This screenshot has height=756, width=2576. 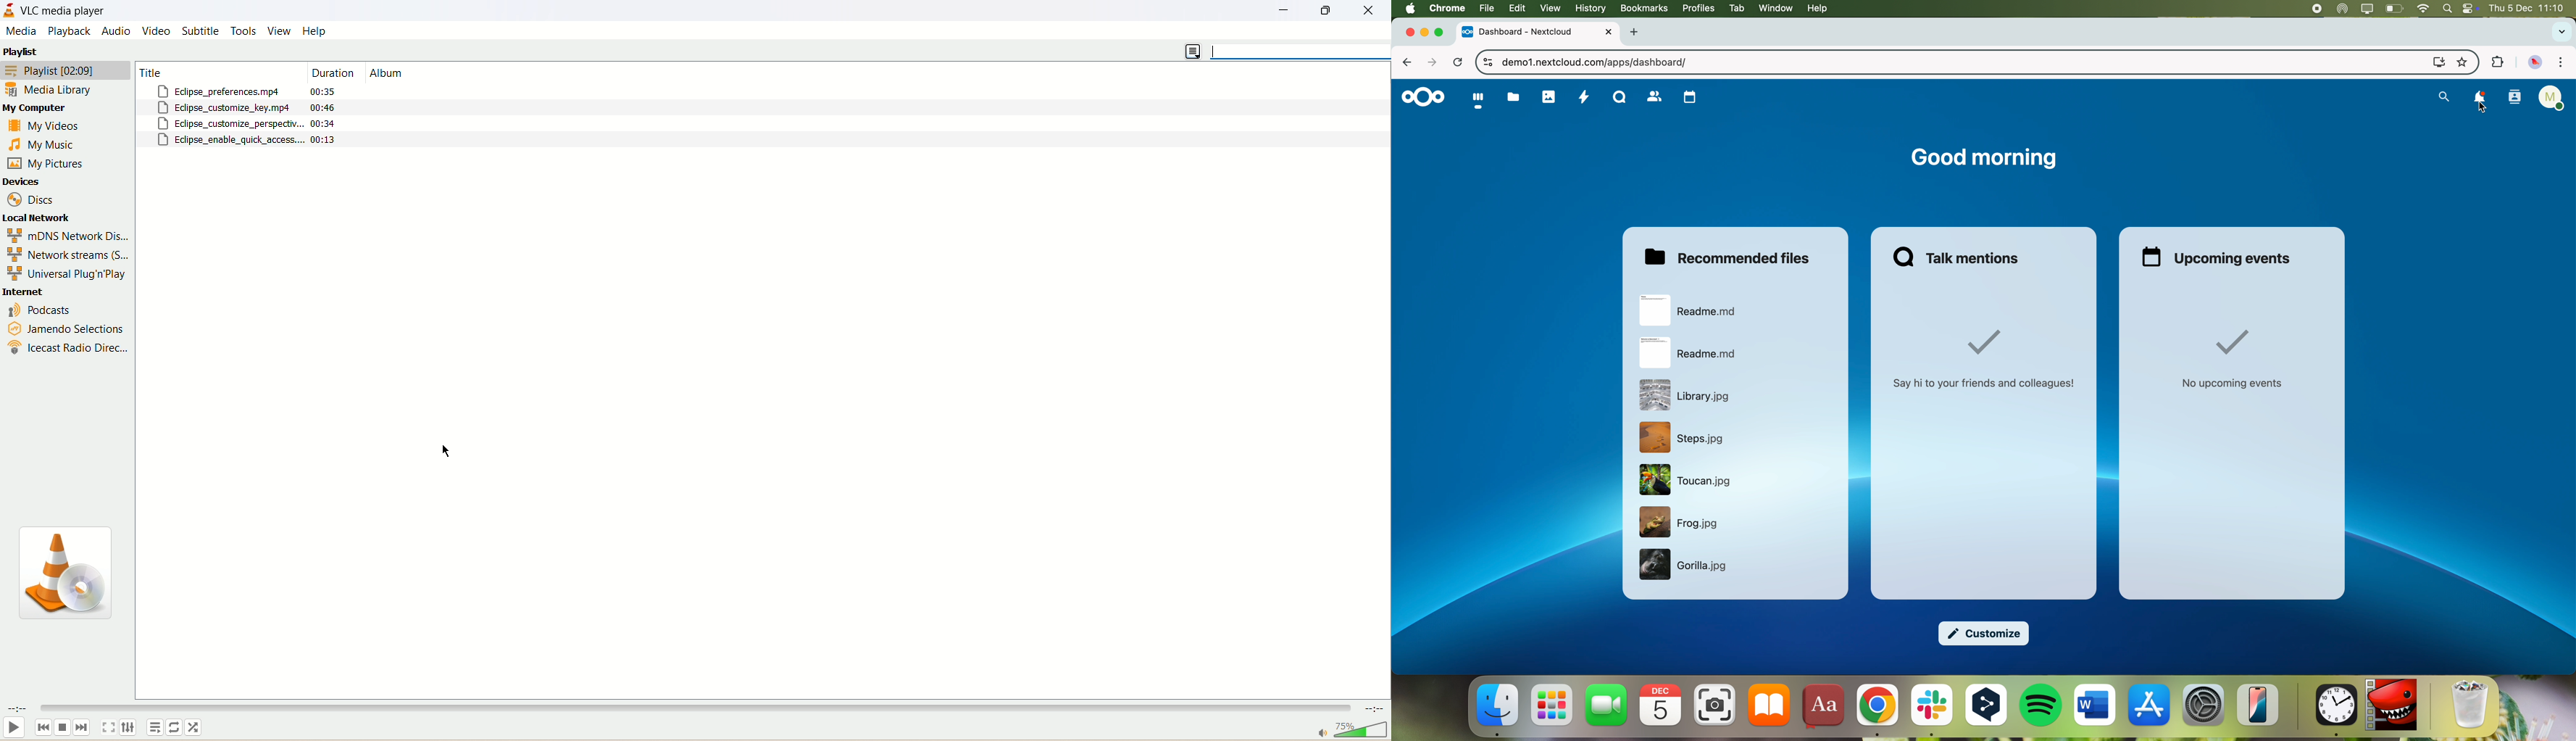 What do you see at coordinates (1371, 10) in the screenshot?
I see `close` at bounding box center [1371, 10].